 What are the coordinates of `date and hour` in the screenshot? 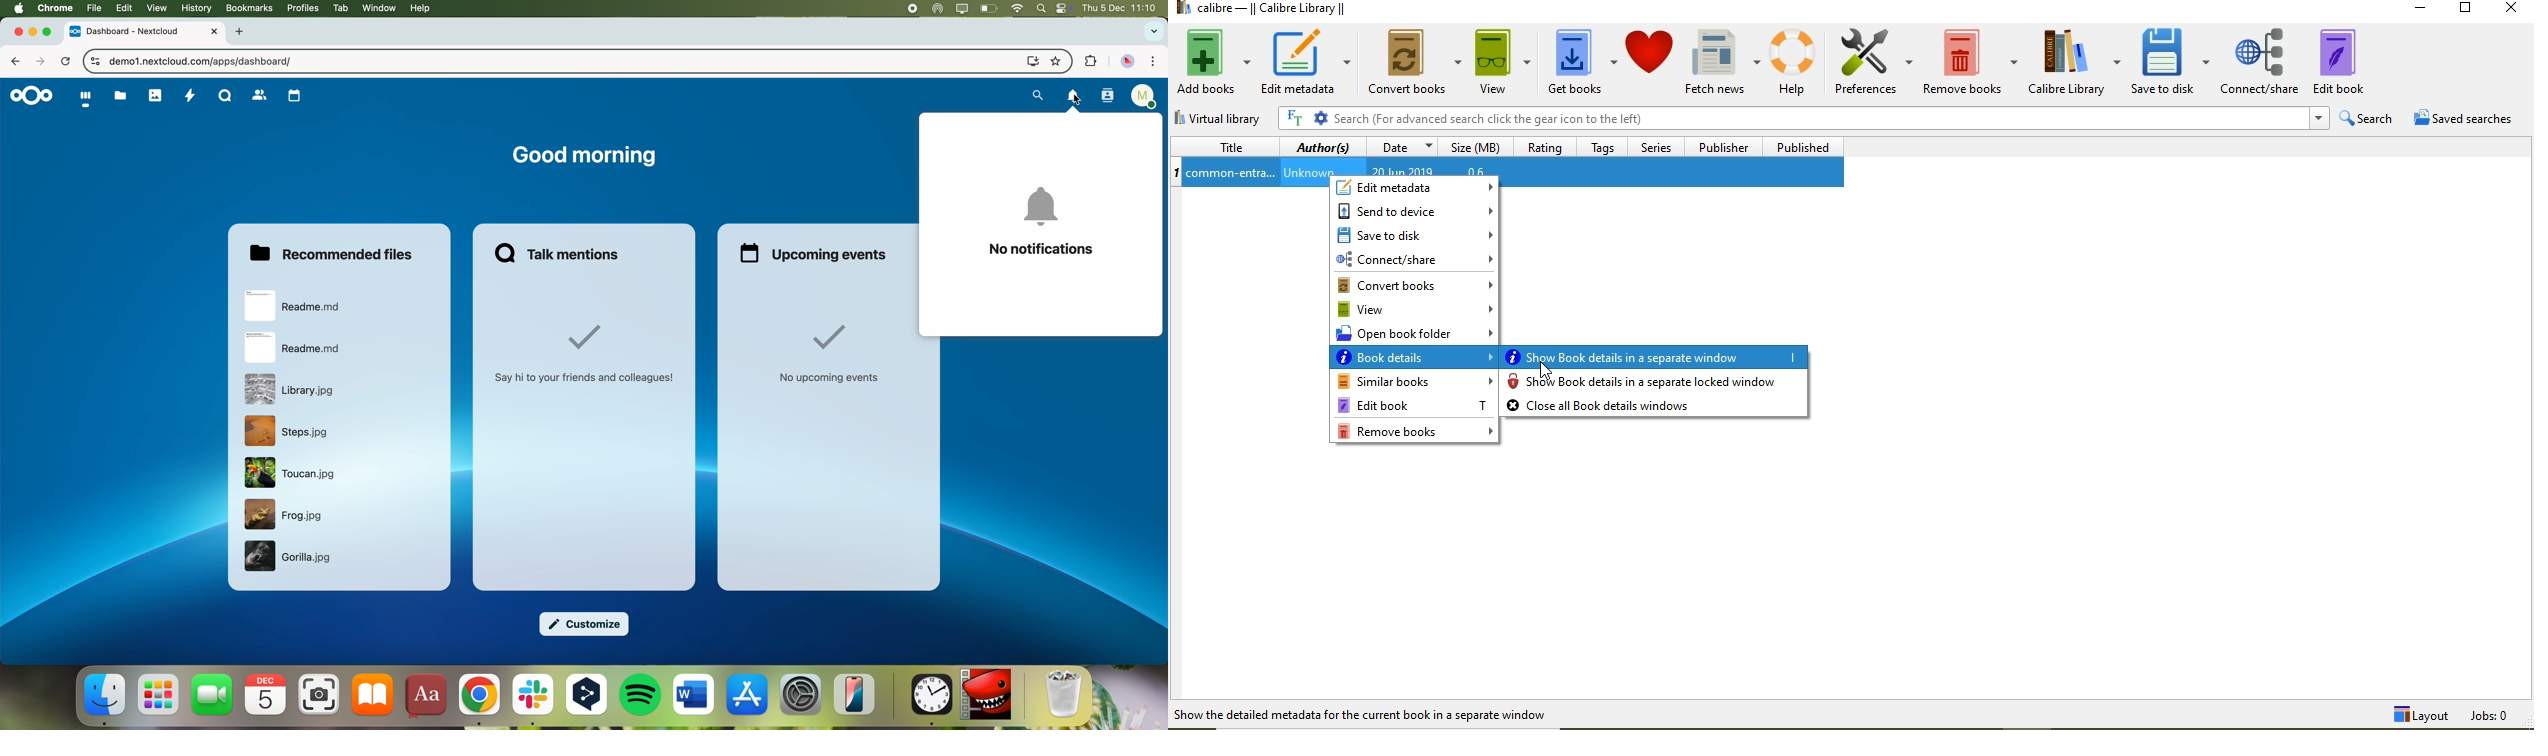 It's located at (1124, 8).